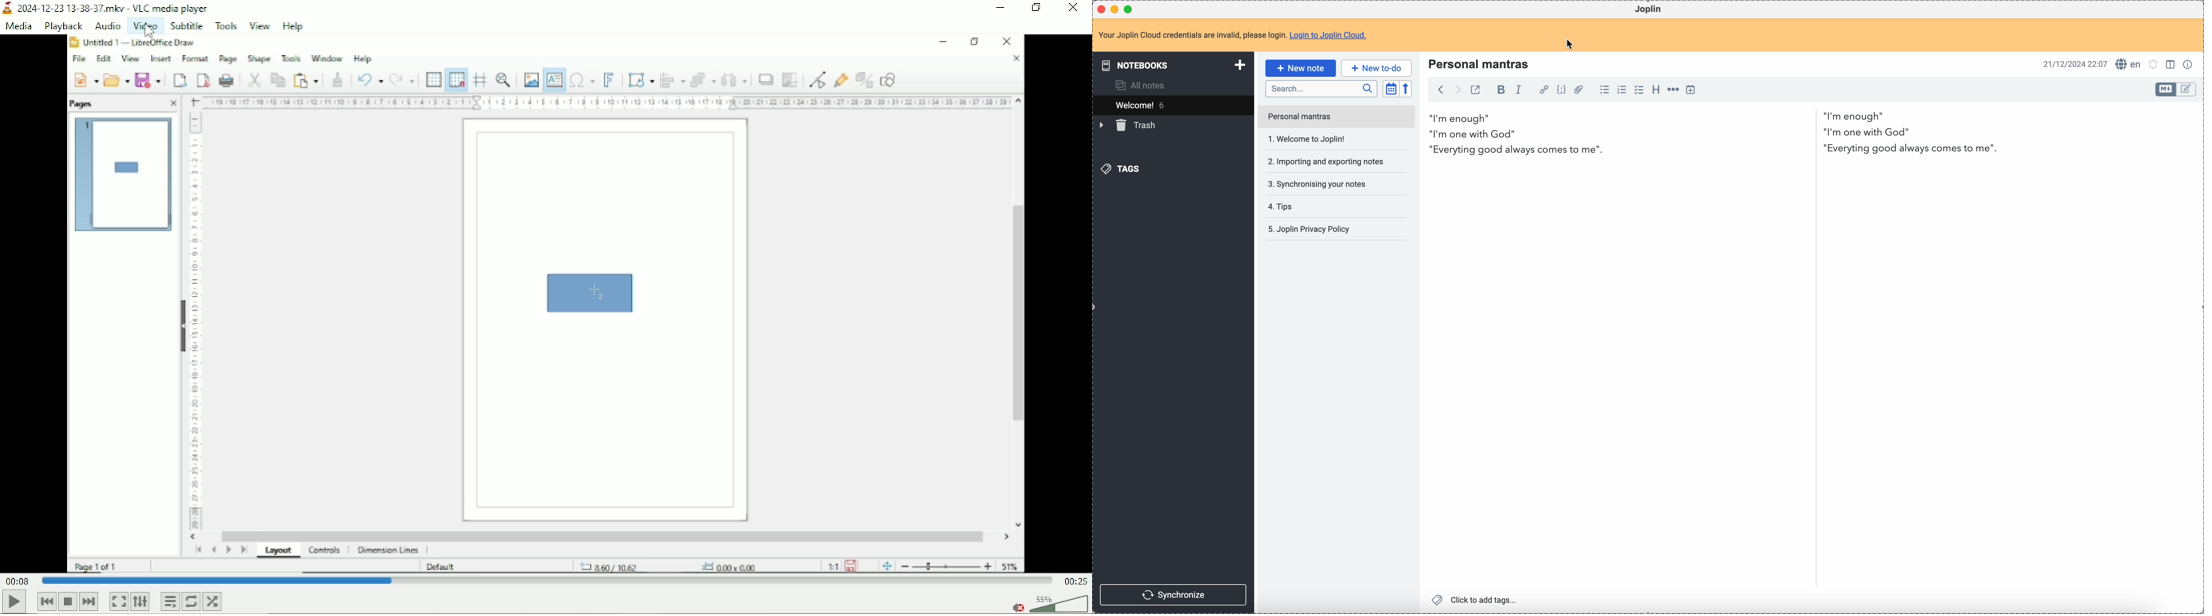 The height and width of the screenshot is (616, 2212). I want to click on back, so click(1440, 90).